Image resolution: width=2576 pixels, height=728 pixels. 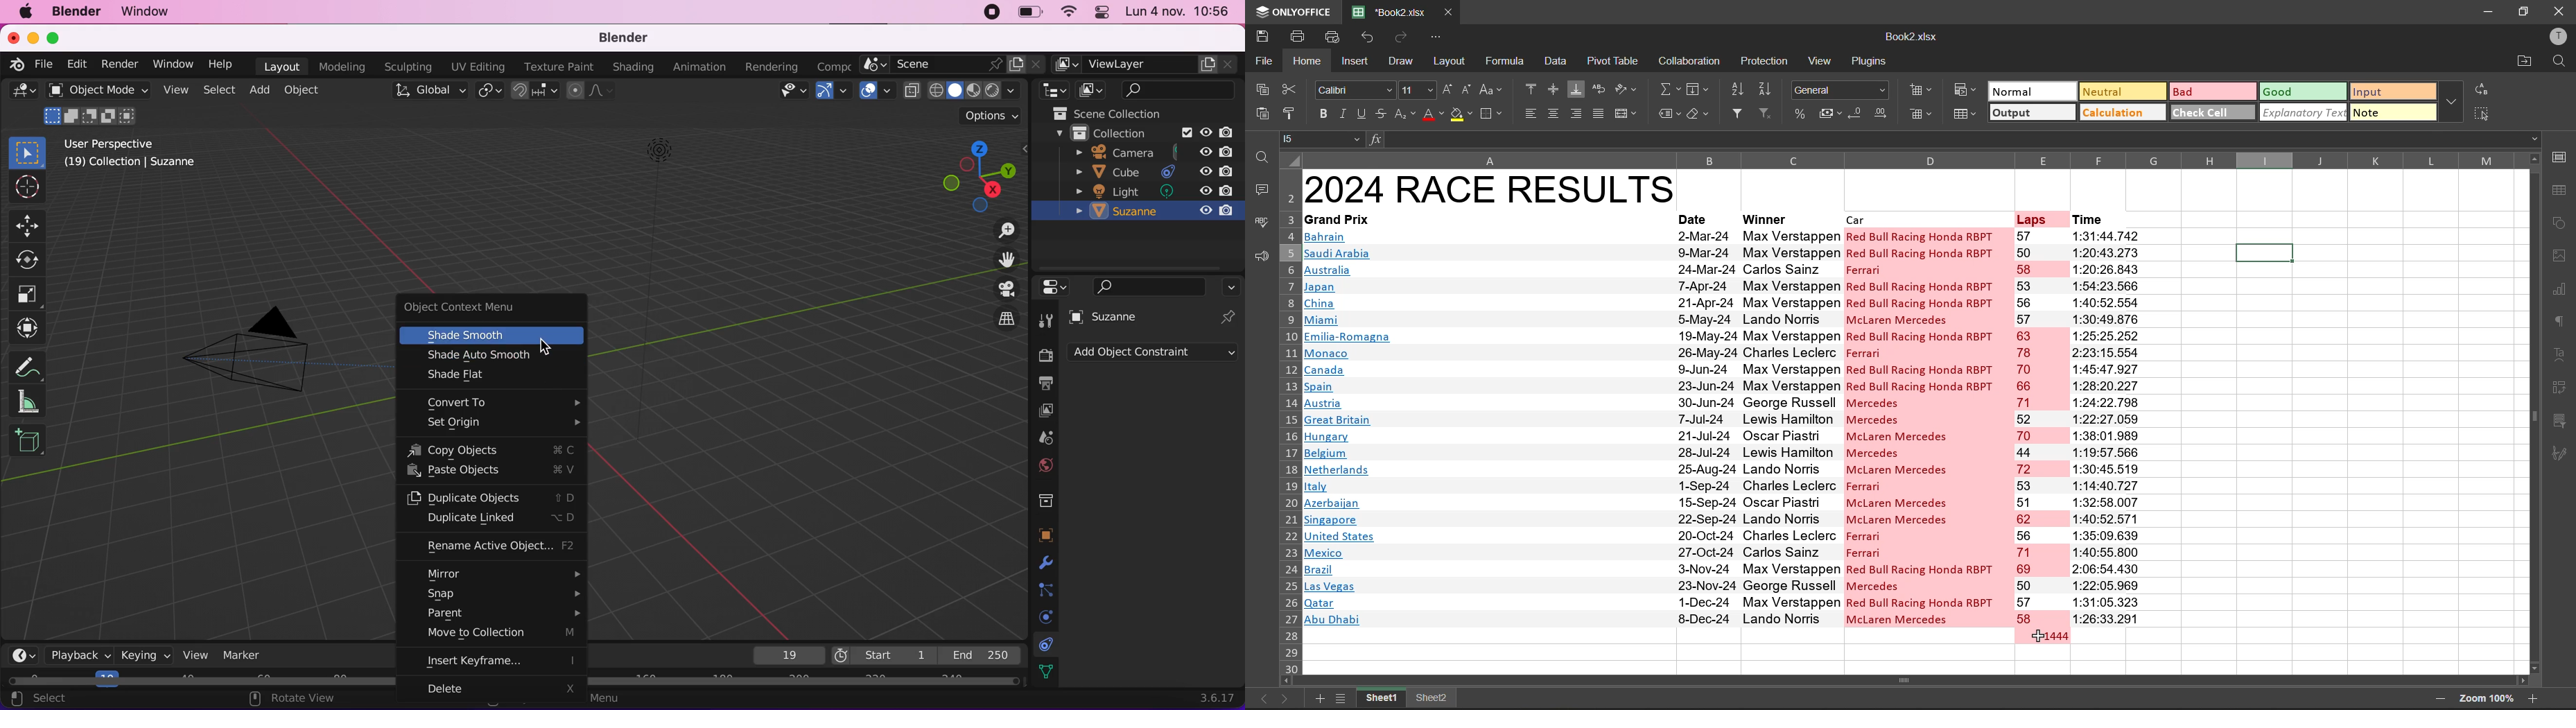 What do you see at coordinates (1406, 114) in the screenshot?
I see `sub/superscript` at bounding box center [1406, 114].